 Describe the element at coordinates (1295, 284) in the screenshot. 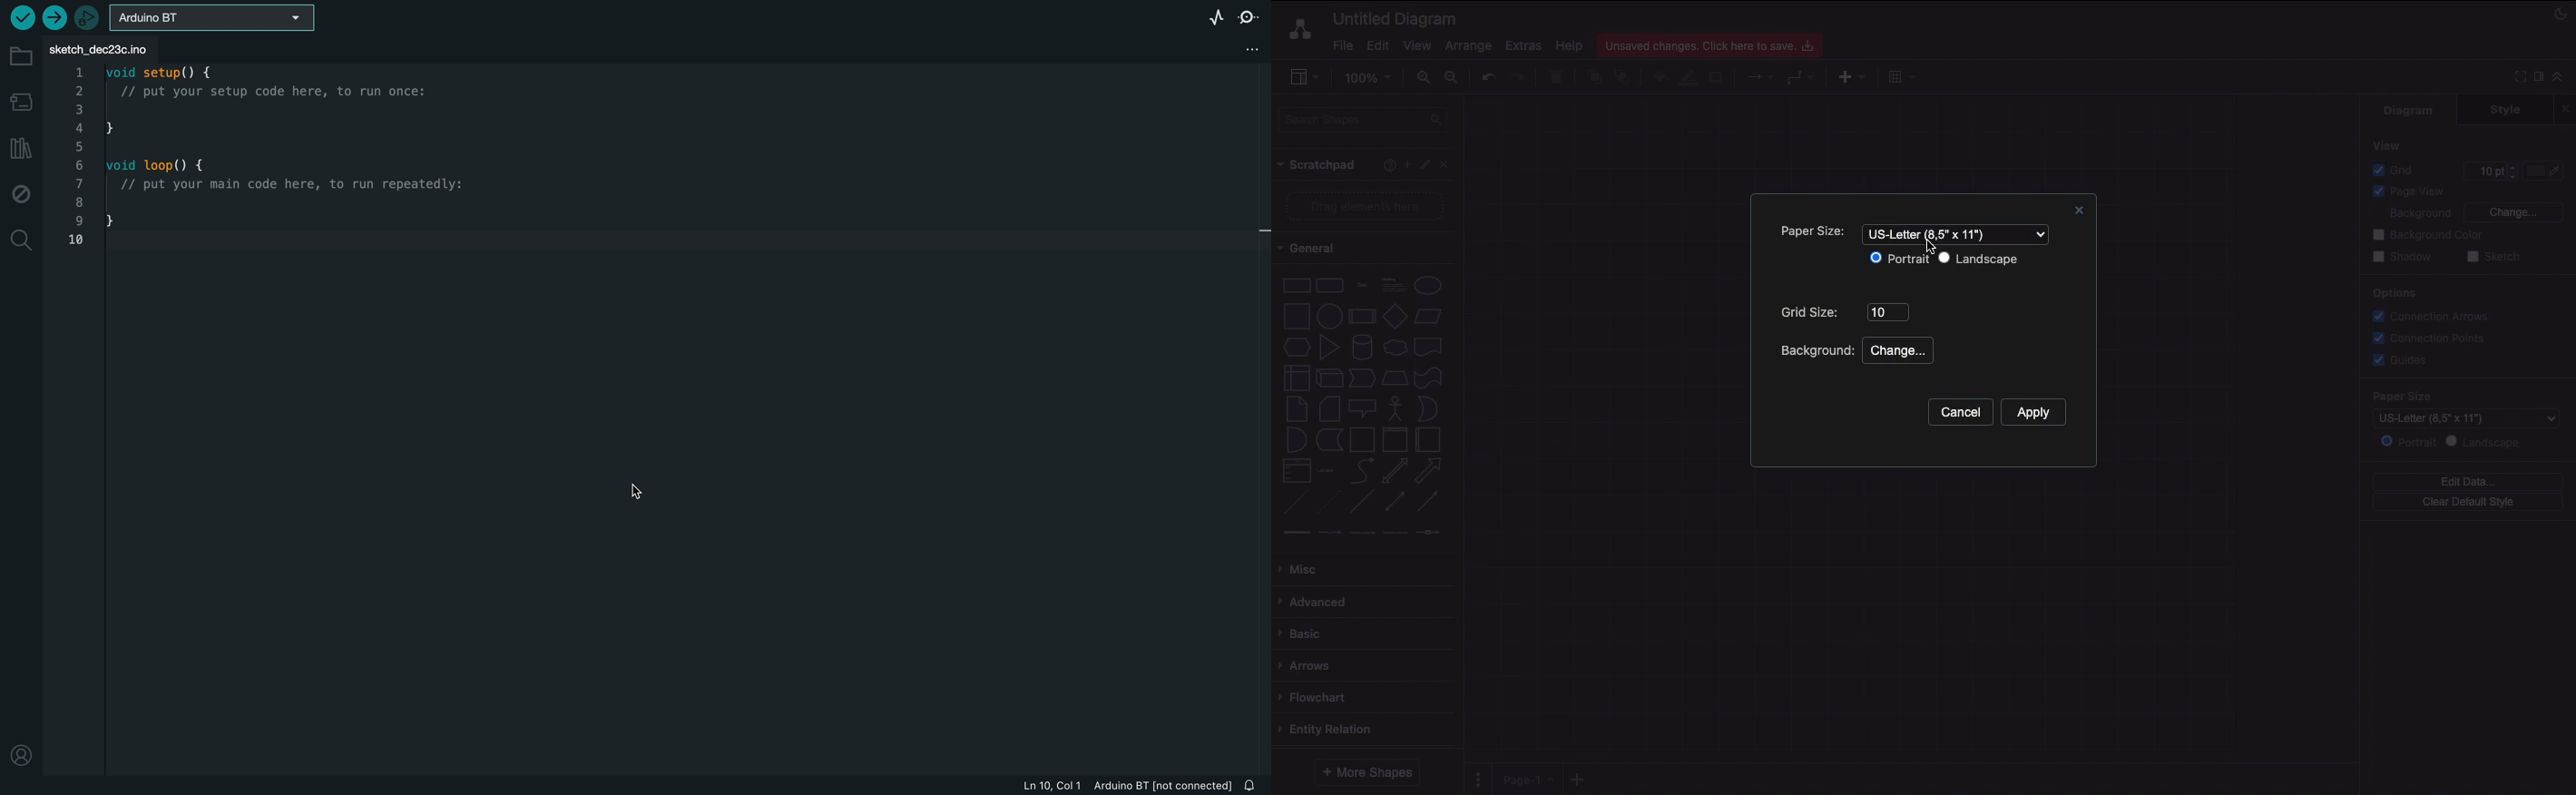

I see `Rectangle` at that location.